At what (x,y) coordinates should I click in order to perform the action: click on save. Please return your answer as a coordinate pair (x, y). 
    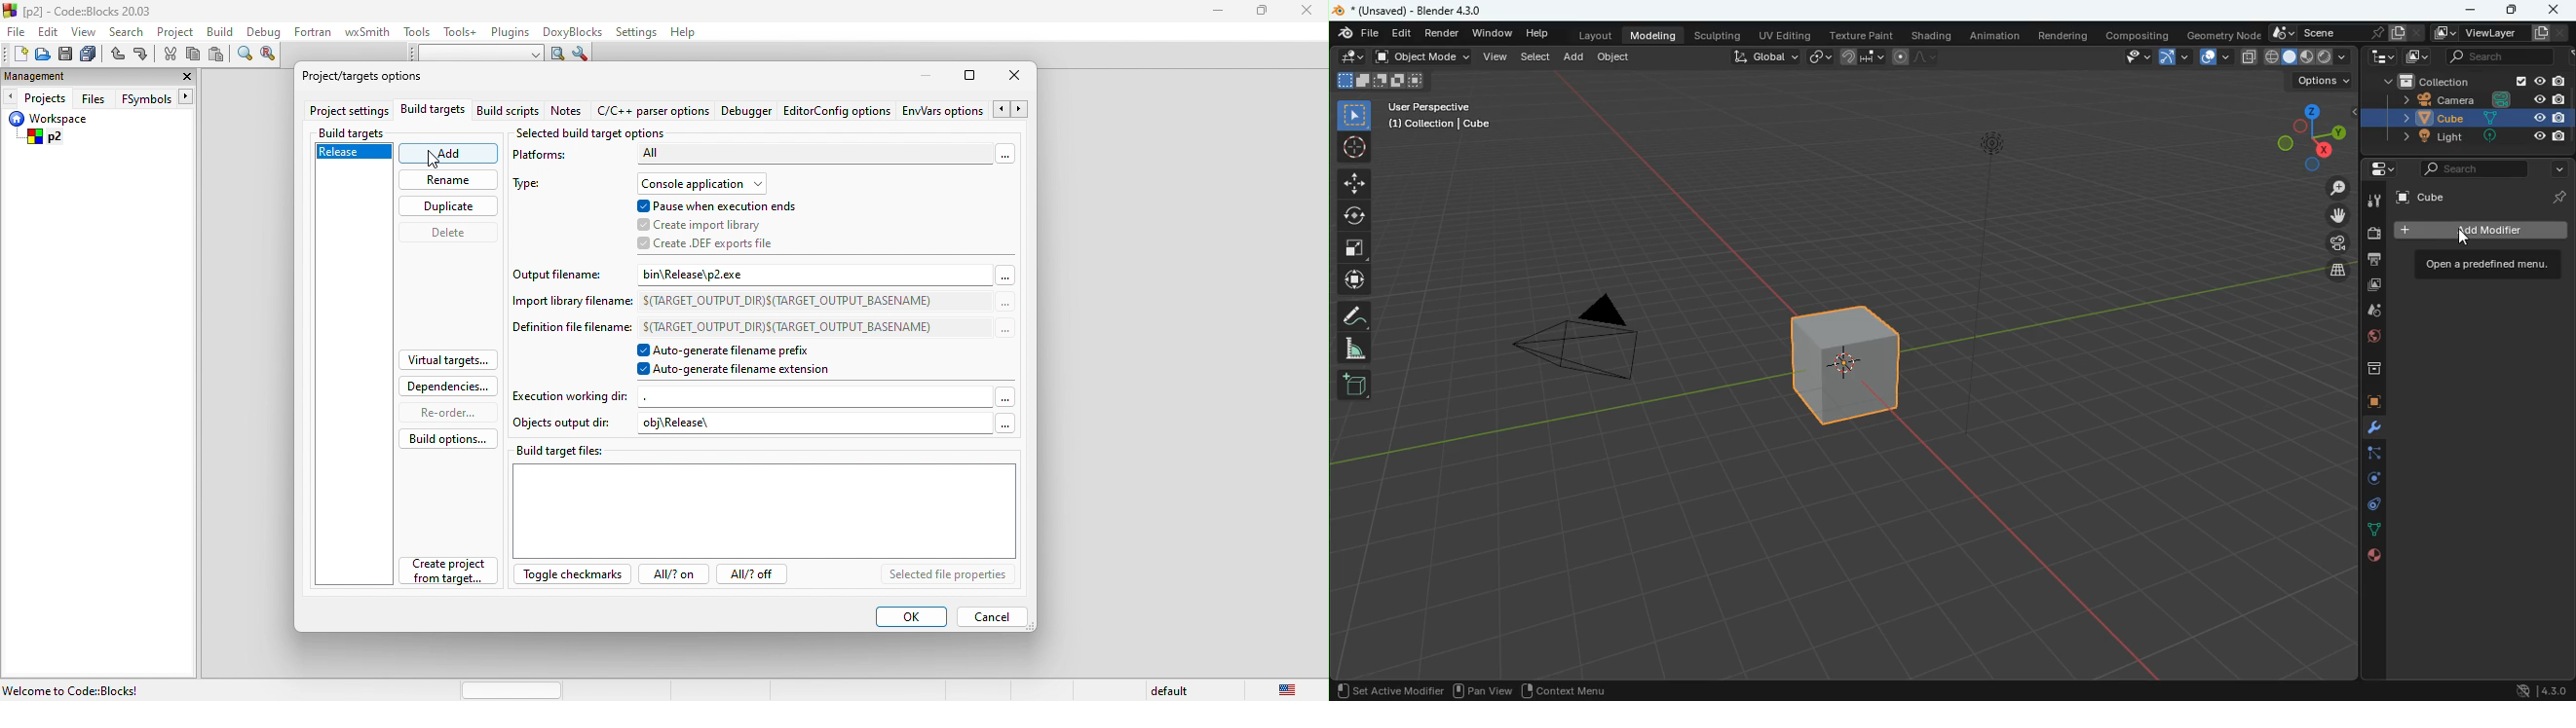
    Looking at the image, I should click on (67, 55).